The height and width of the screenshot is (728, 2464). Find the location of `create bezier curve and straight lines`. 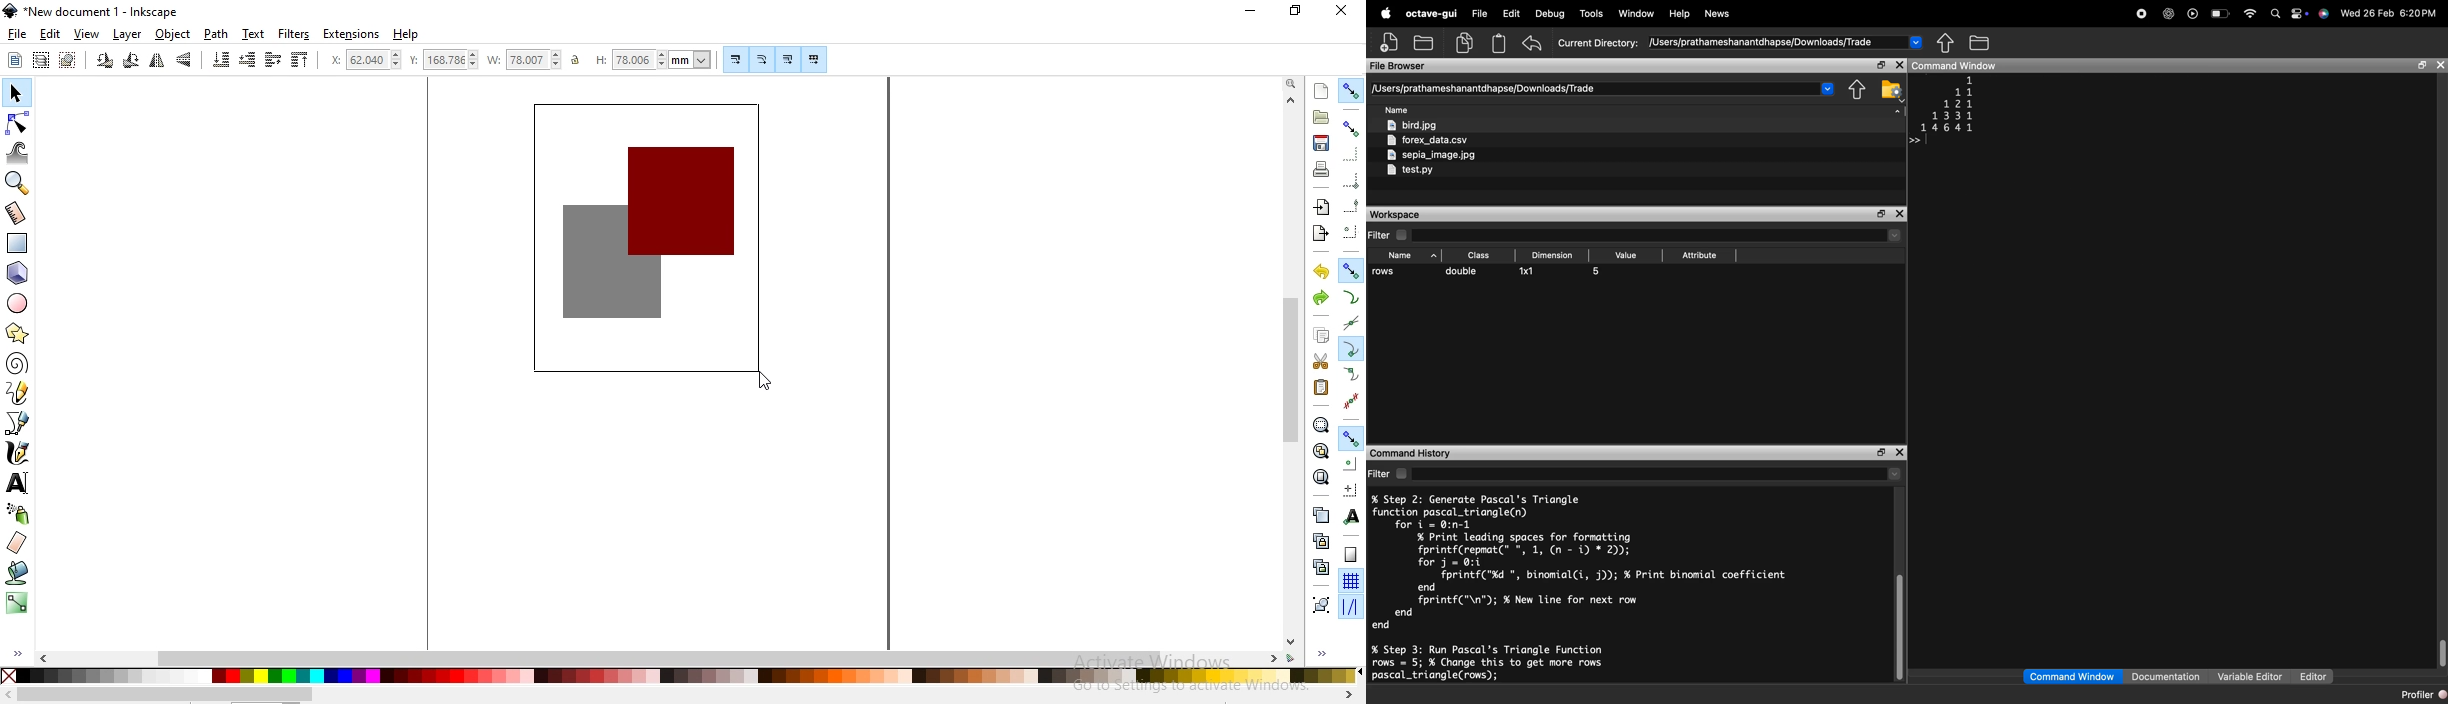

create bezier curve and straight lines is located at coordinates (18, 422).